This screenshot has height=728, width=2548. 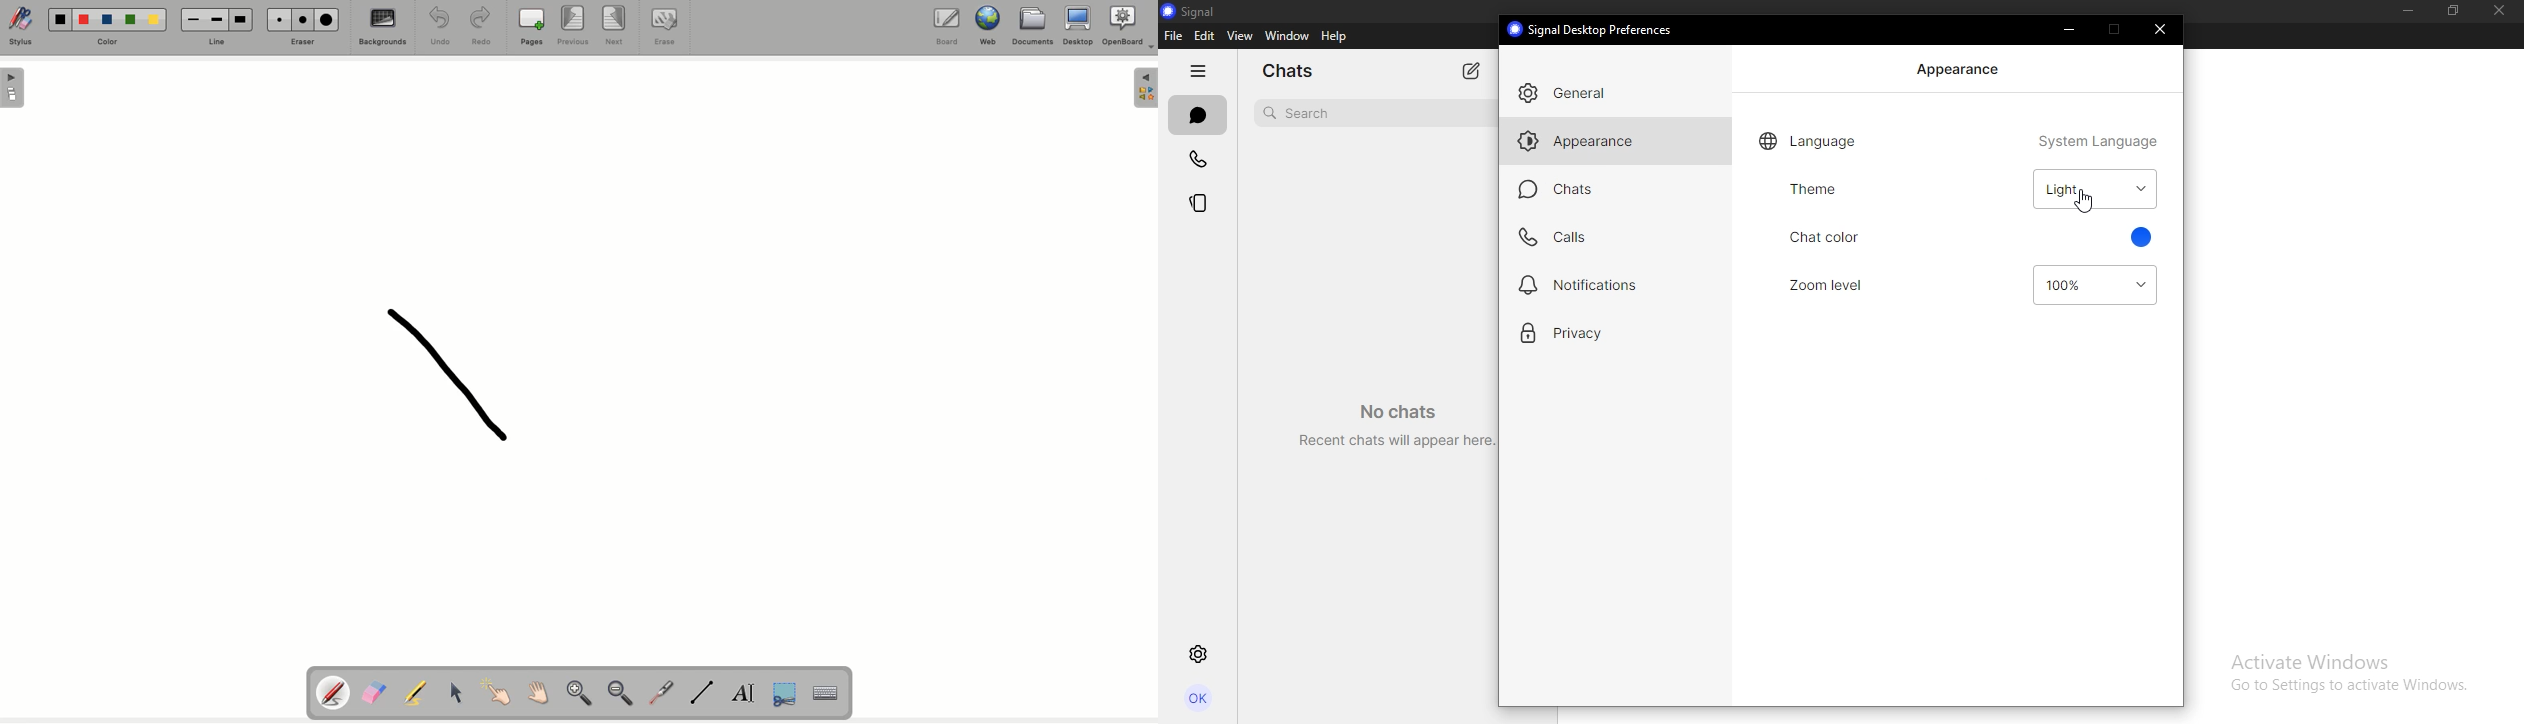 I want to click on Dragging pen, so click(x=443, y=372).